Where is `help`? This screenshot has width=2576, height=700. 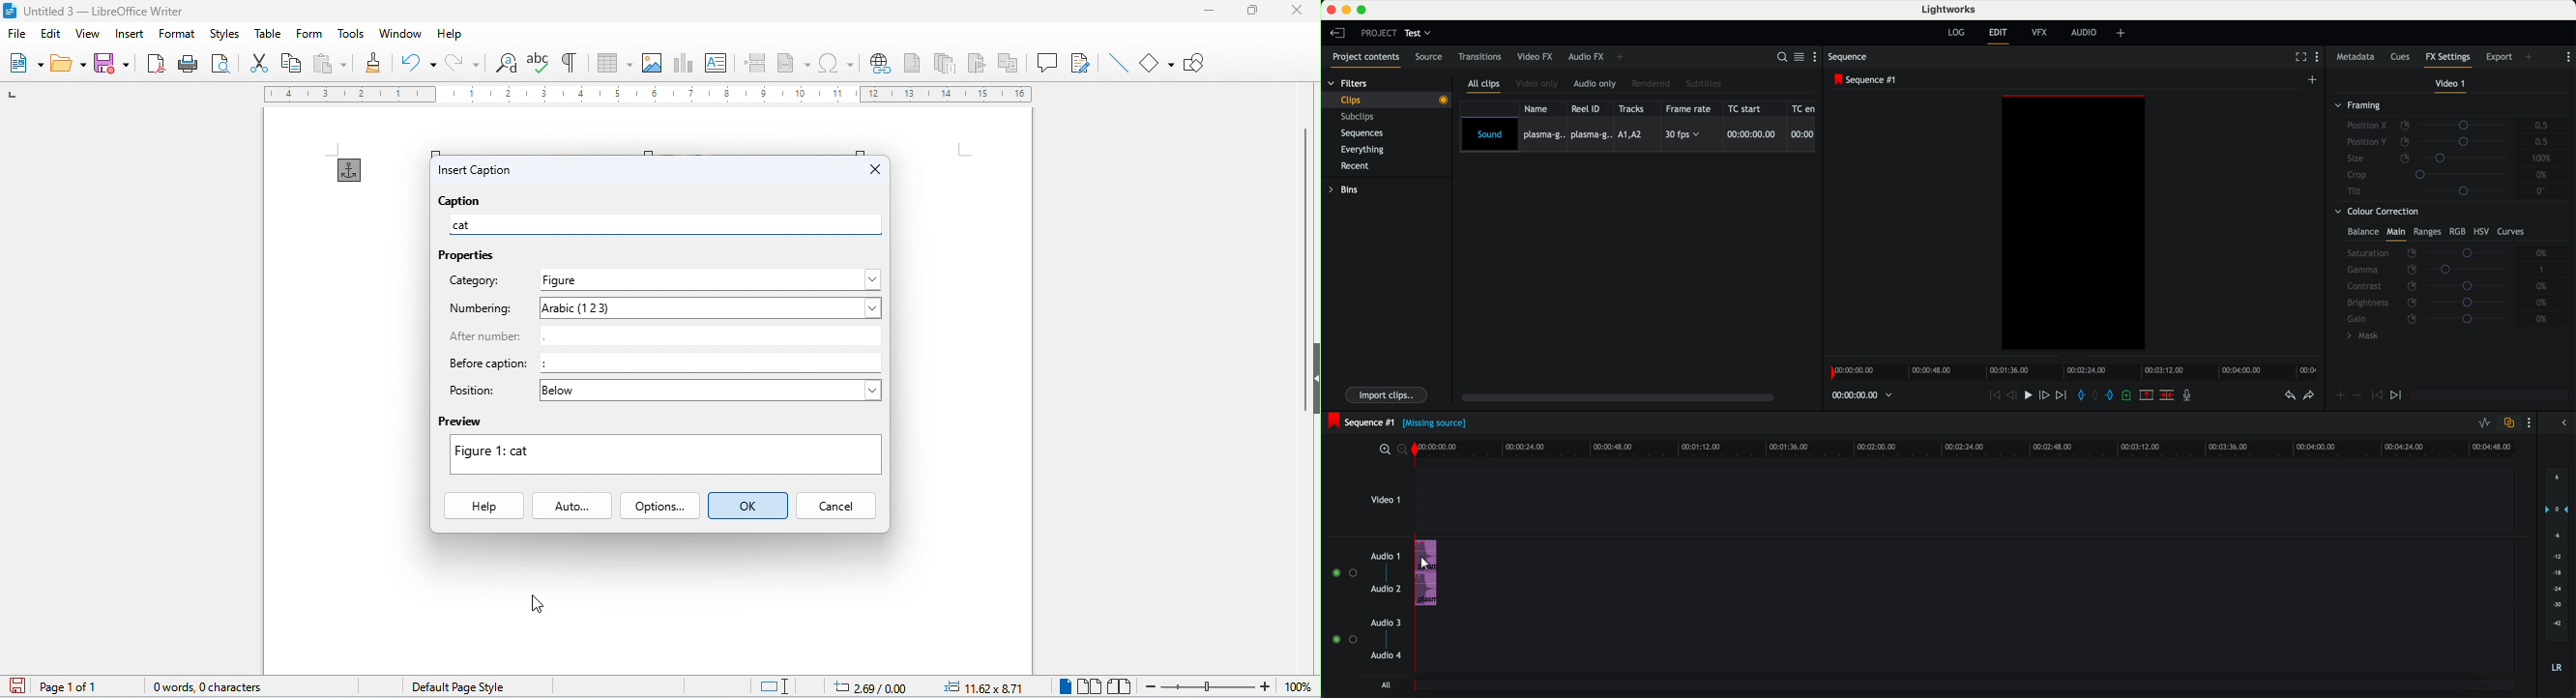 help is located at coordinates (483, 505).